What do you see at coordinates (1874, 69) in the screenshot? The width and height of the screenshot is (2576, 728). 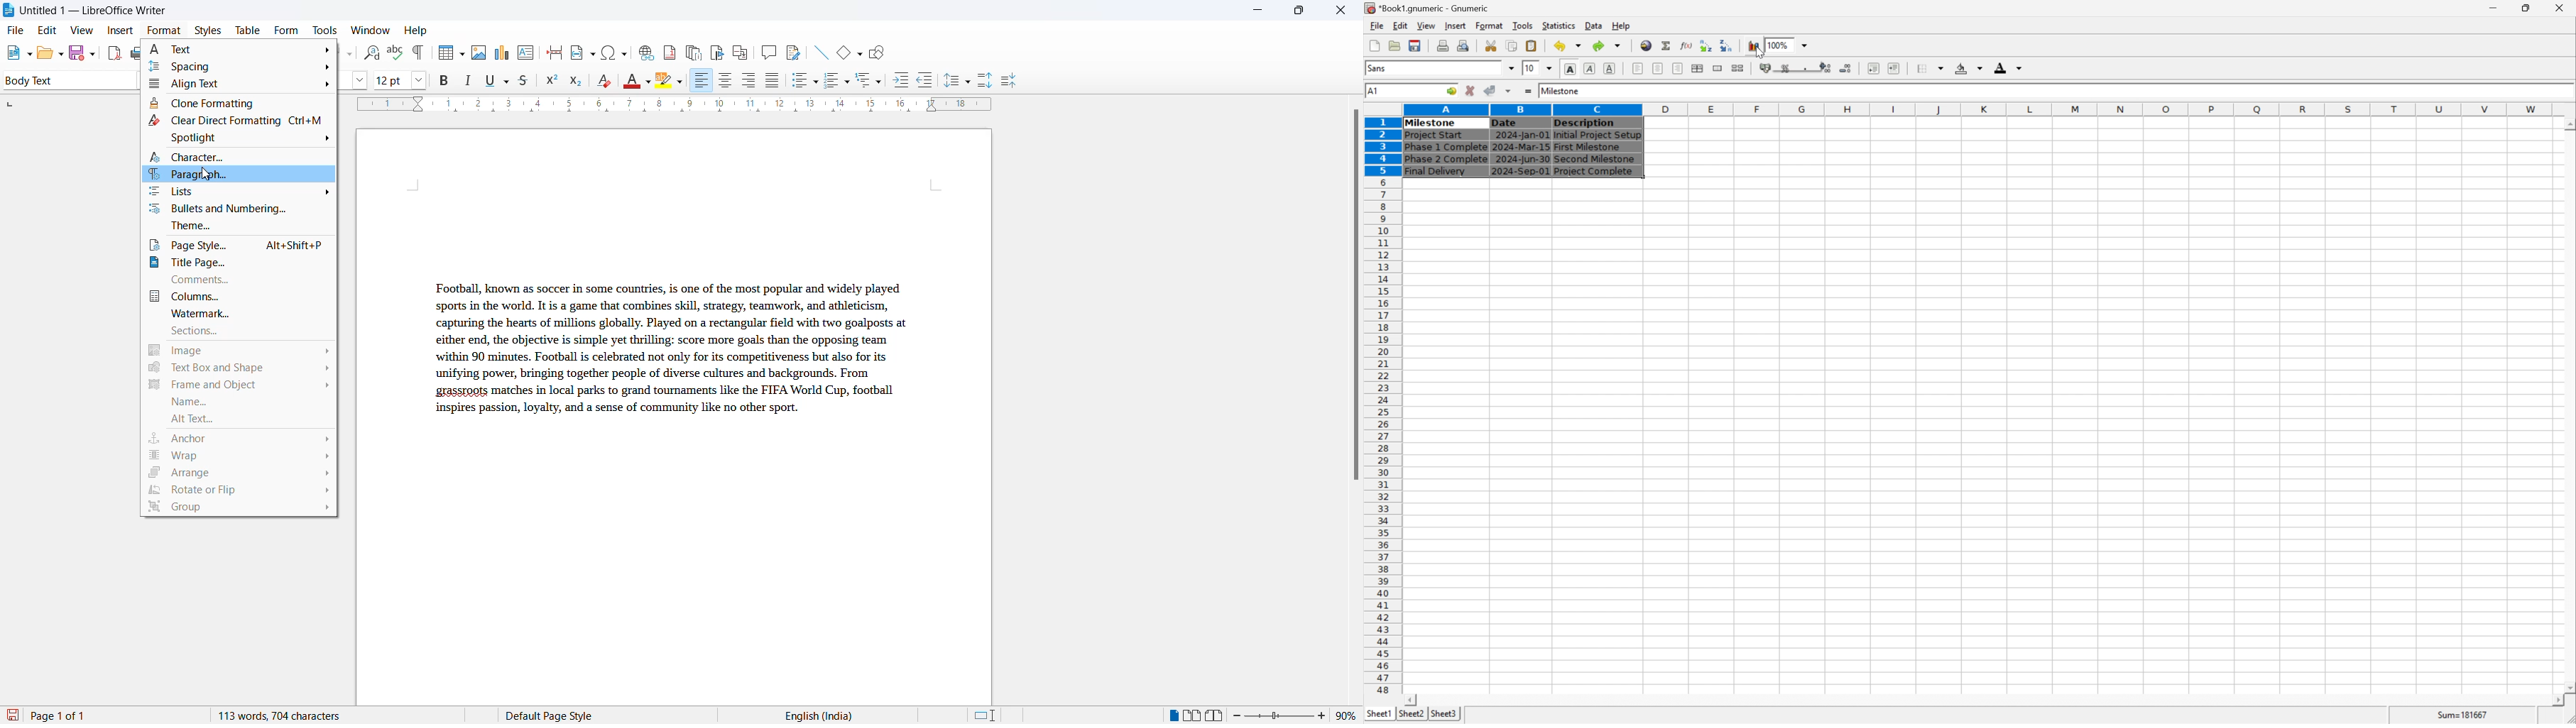 I see `decrease indent` at bounding box center [1874, 69].